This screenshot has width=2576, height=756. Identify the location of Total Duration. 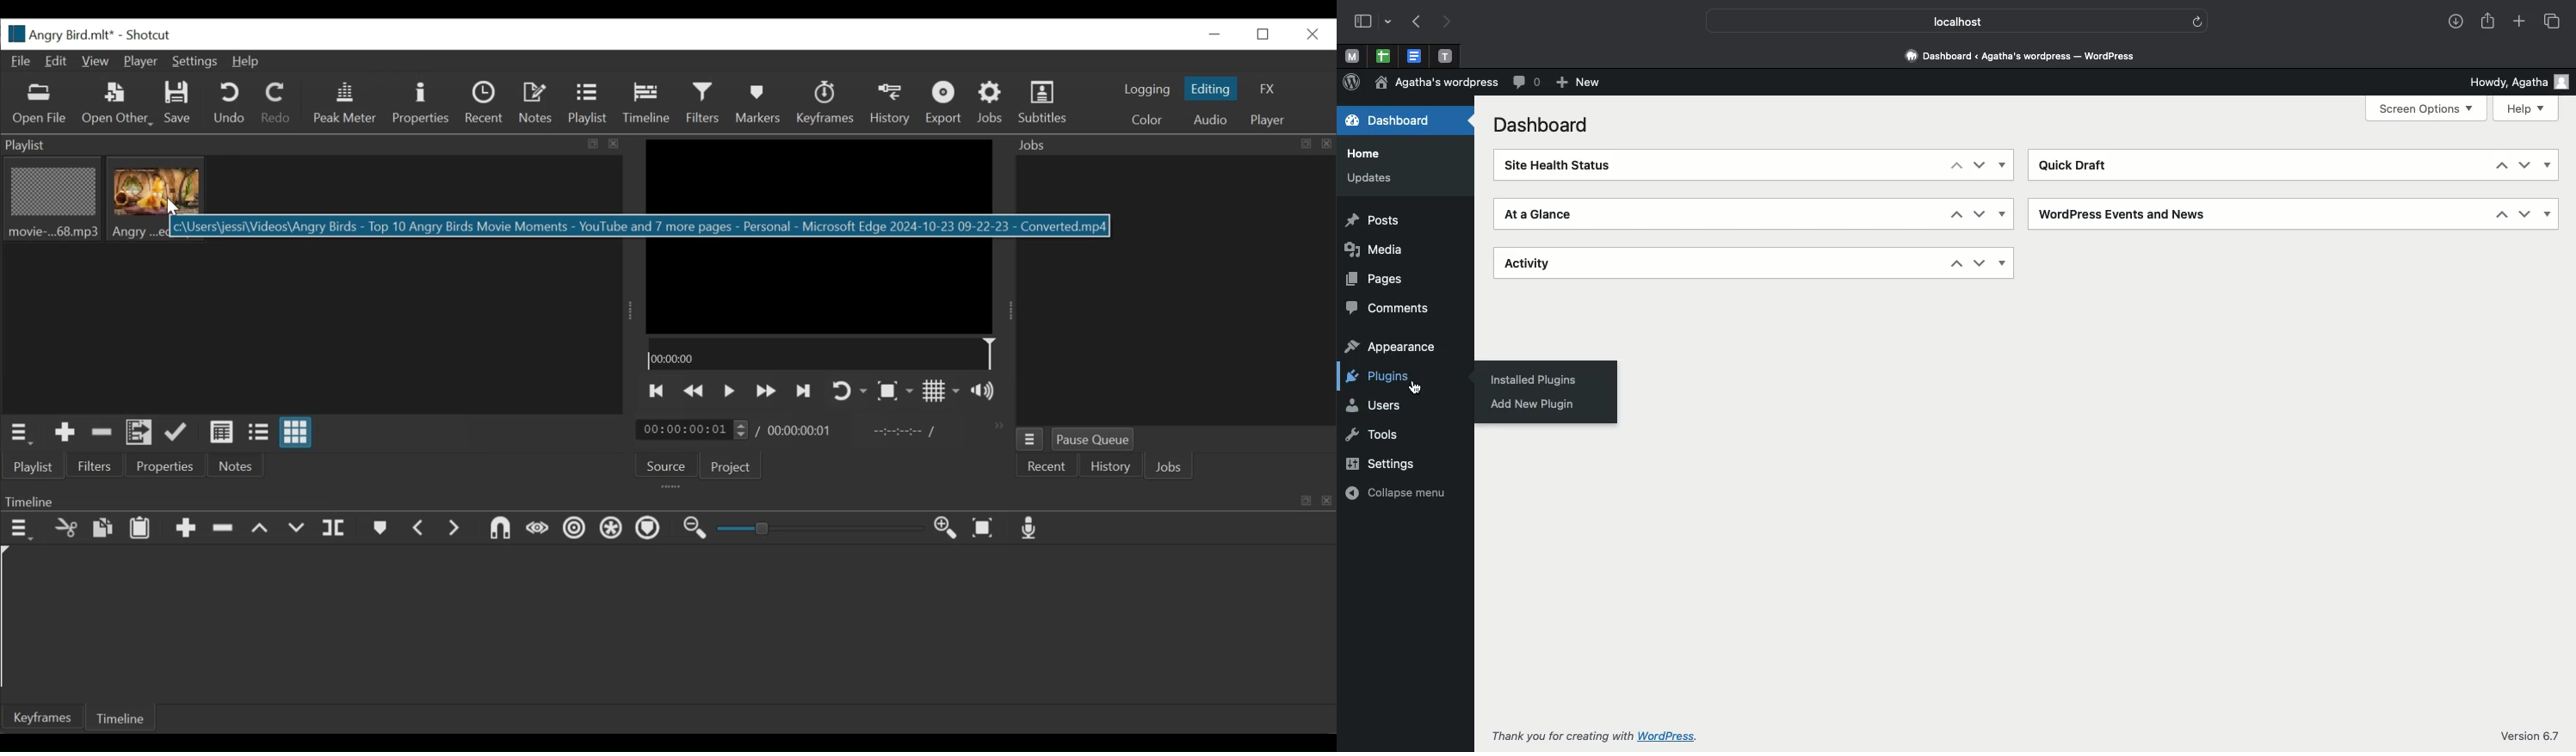
(802, 430).